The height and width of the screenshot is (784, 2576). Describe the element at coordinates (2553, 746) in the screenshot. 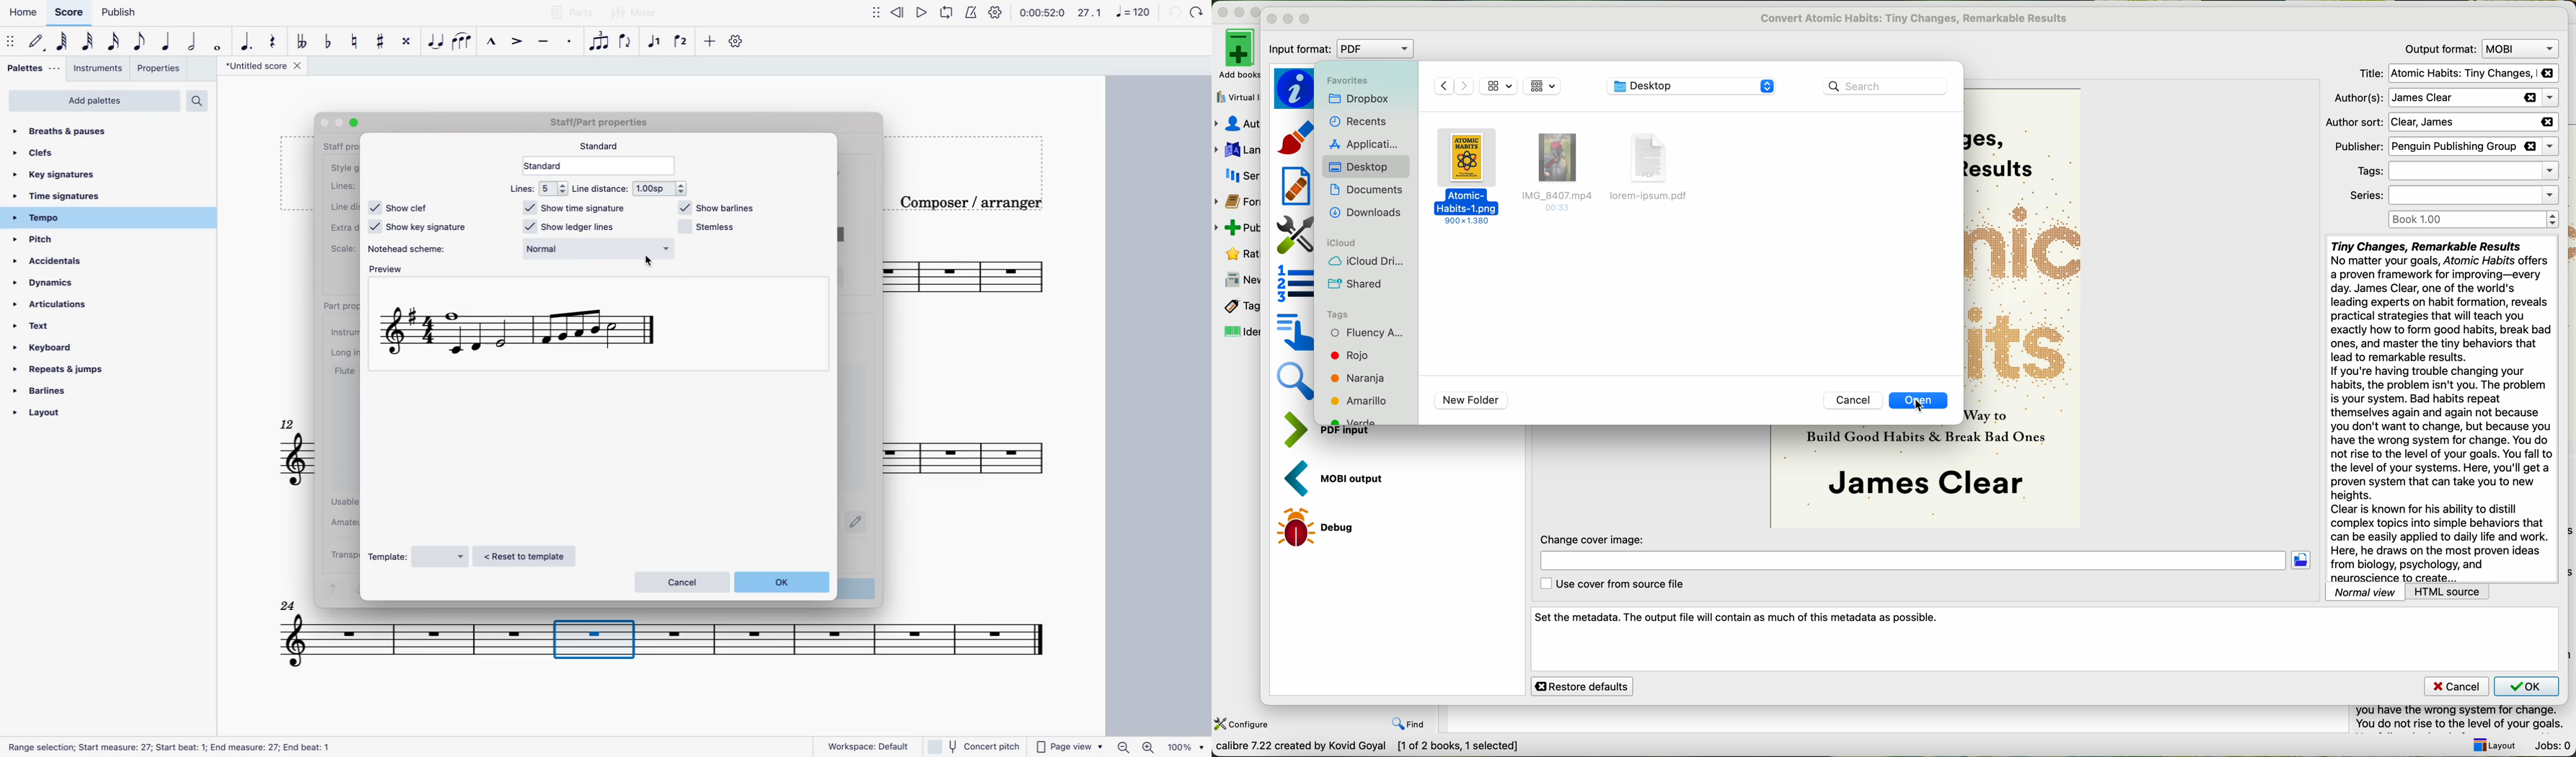

I see `Jobs: 0` at that location.